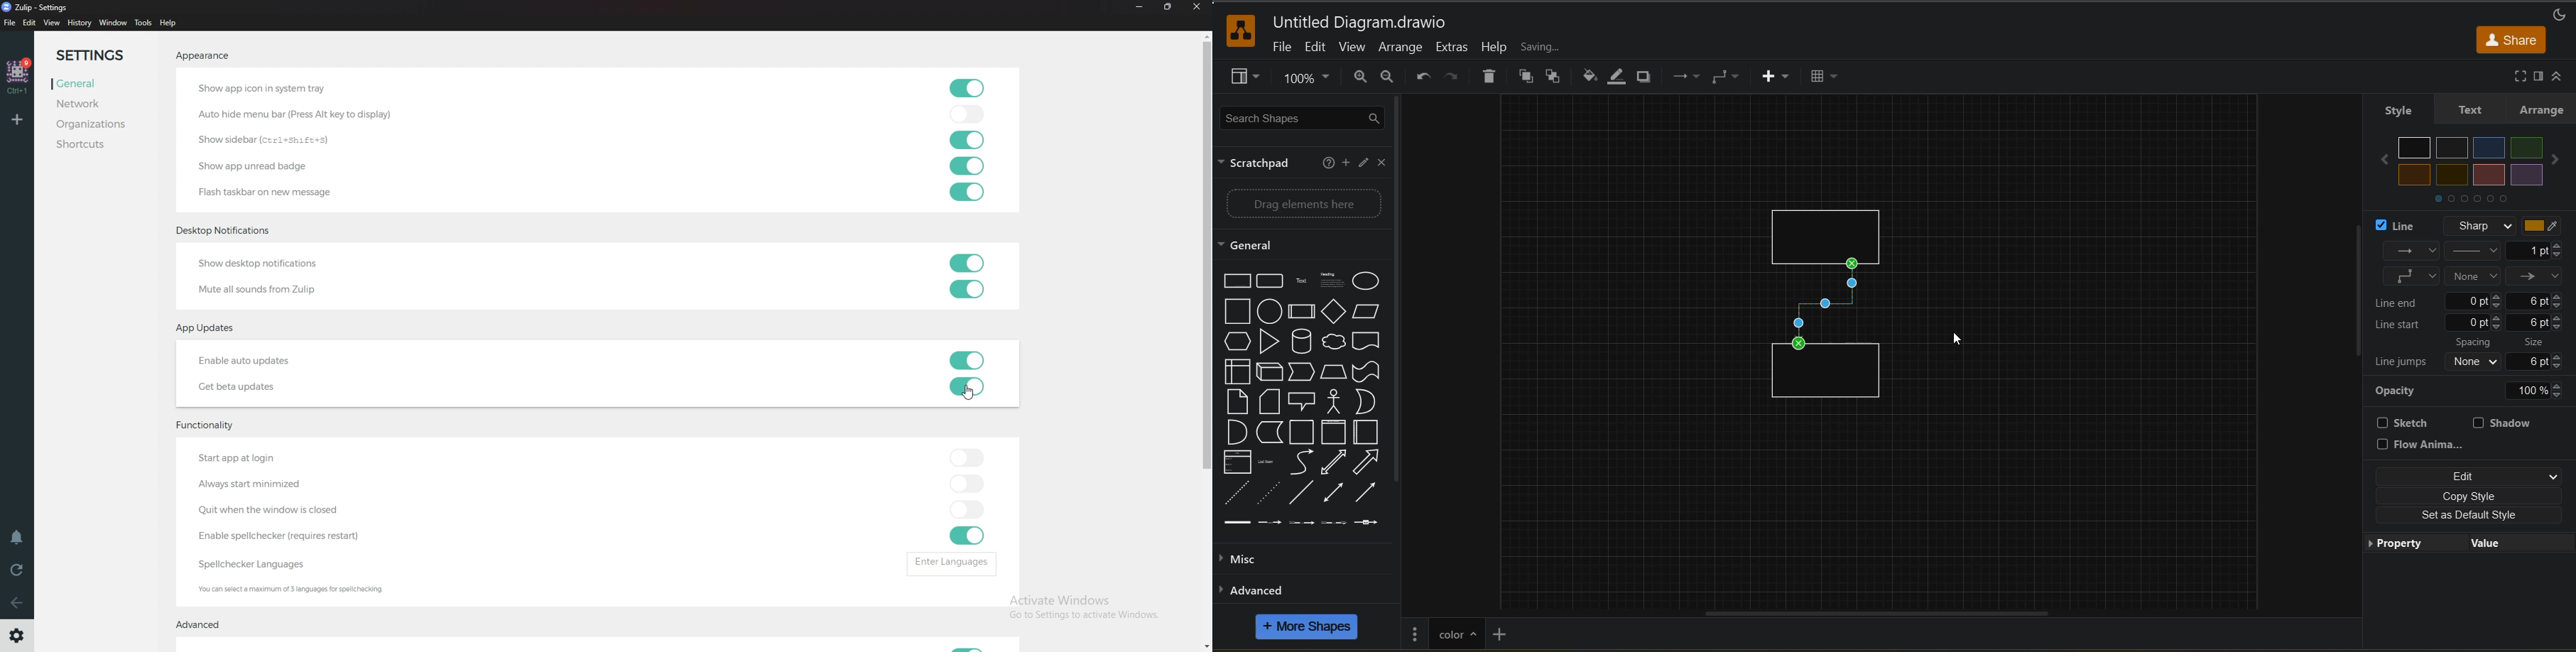 Image resolution: width=2576 pixels, height=672 pixels. What do you see at coordinates (1401, 48) in the screenshot?
I see `arrange` at bounding box center [1401, 48].